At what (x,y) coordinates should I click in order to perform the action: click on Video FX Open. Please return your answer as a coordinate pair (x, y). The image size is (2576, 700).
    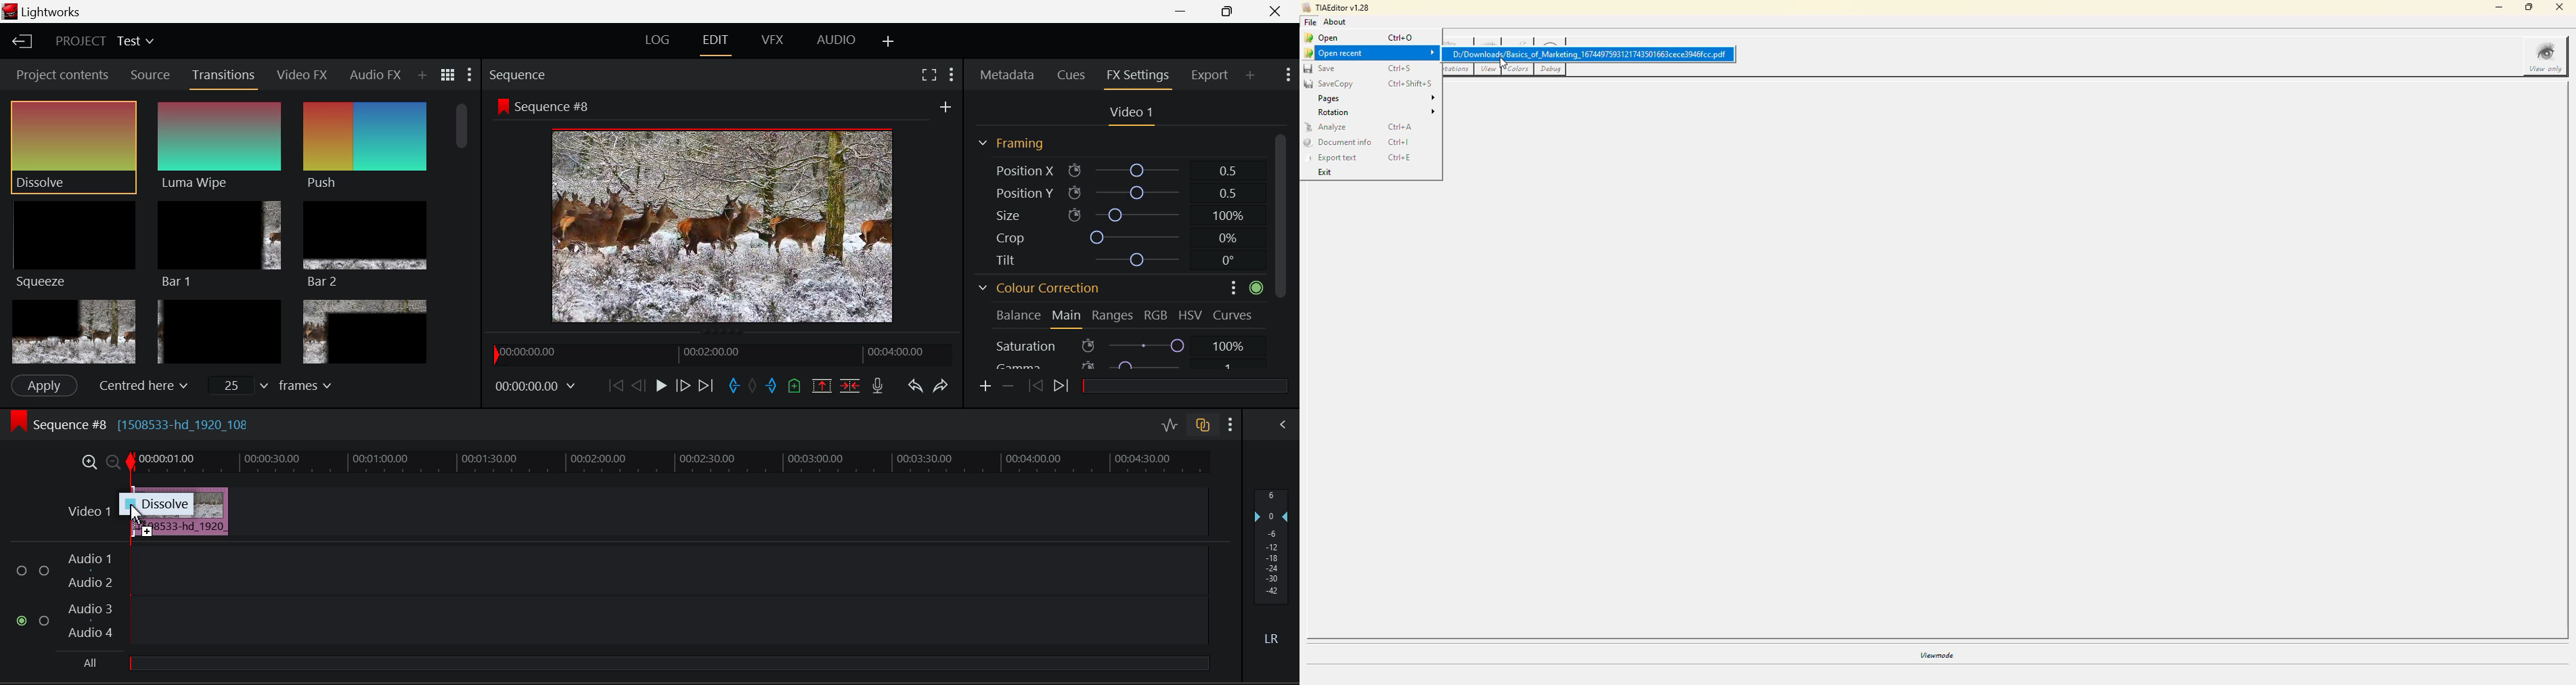
    Looking at the image, I should click on (303, 78).